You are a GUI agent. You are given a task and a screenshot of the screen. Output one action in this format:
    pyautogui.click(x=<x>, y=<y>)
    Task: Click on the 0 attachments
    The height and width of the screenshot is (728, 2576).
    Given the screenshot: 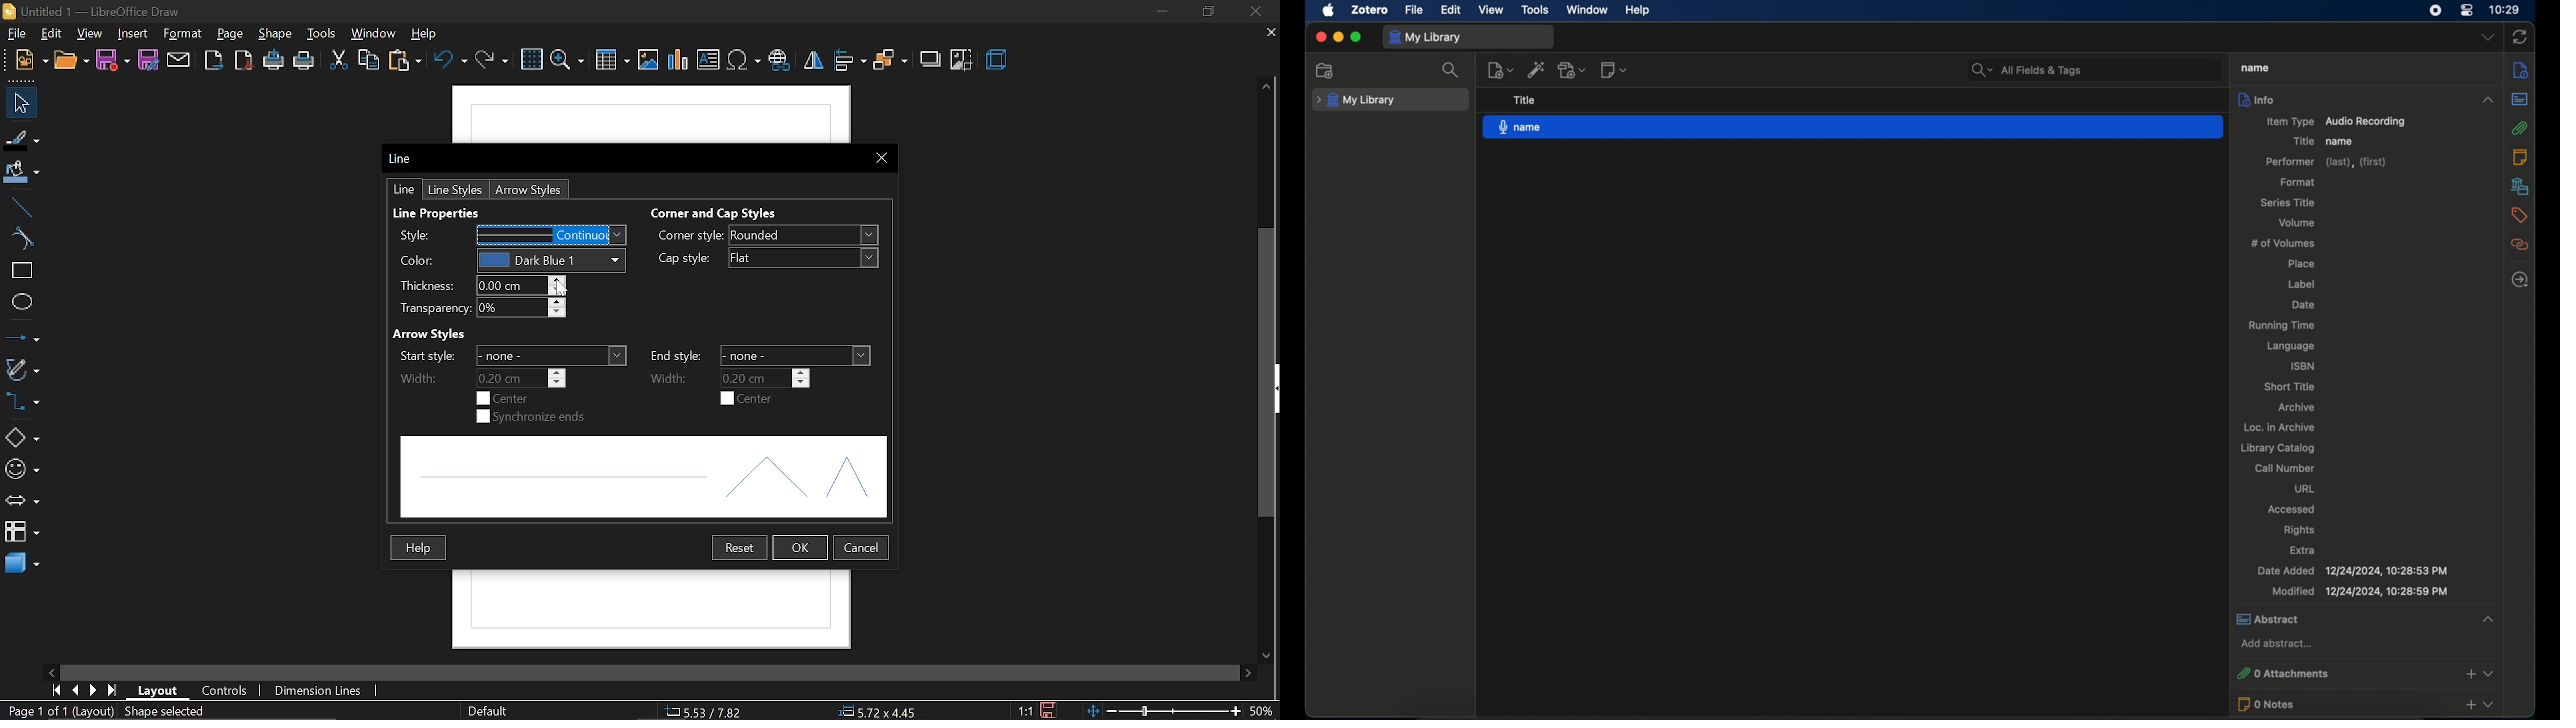 What is the action you would take?
    pyautogui.click(x=2367, y=672)
    